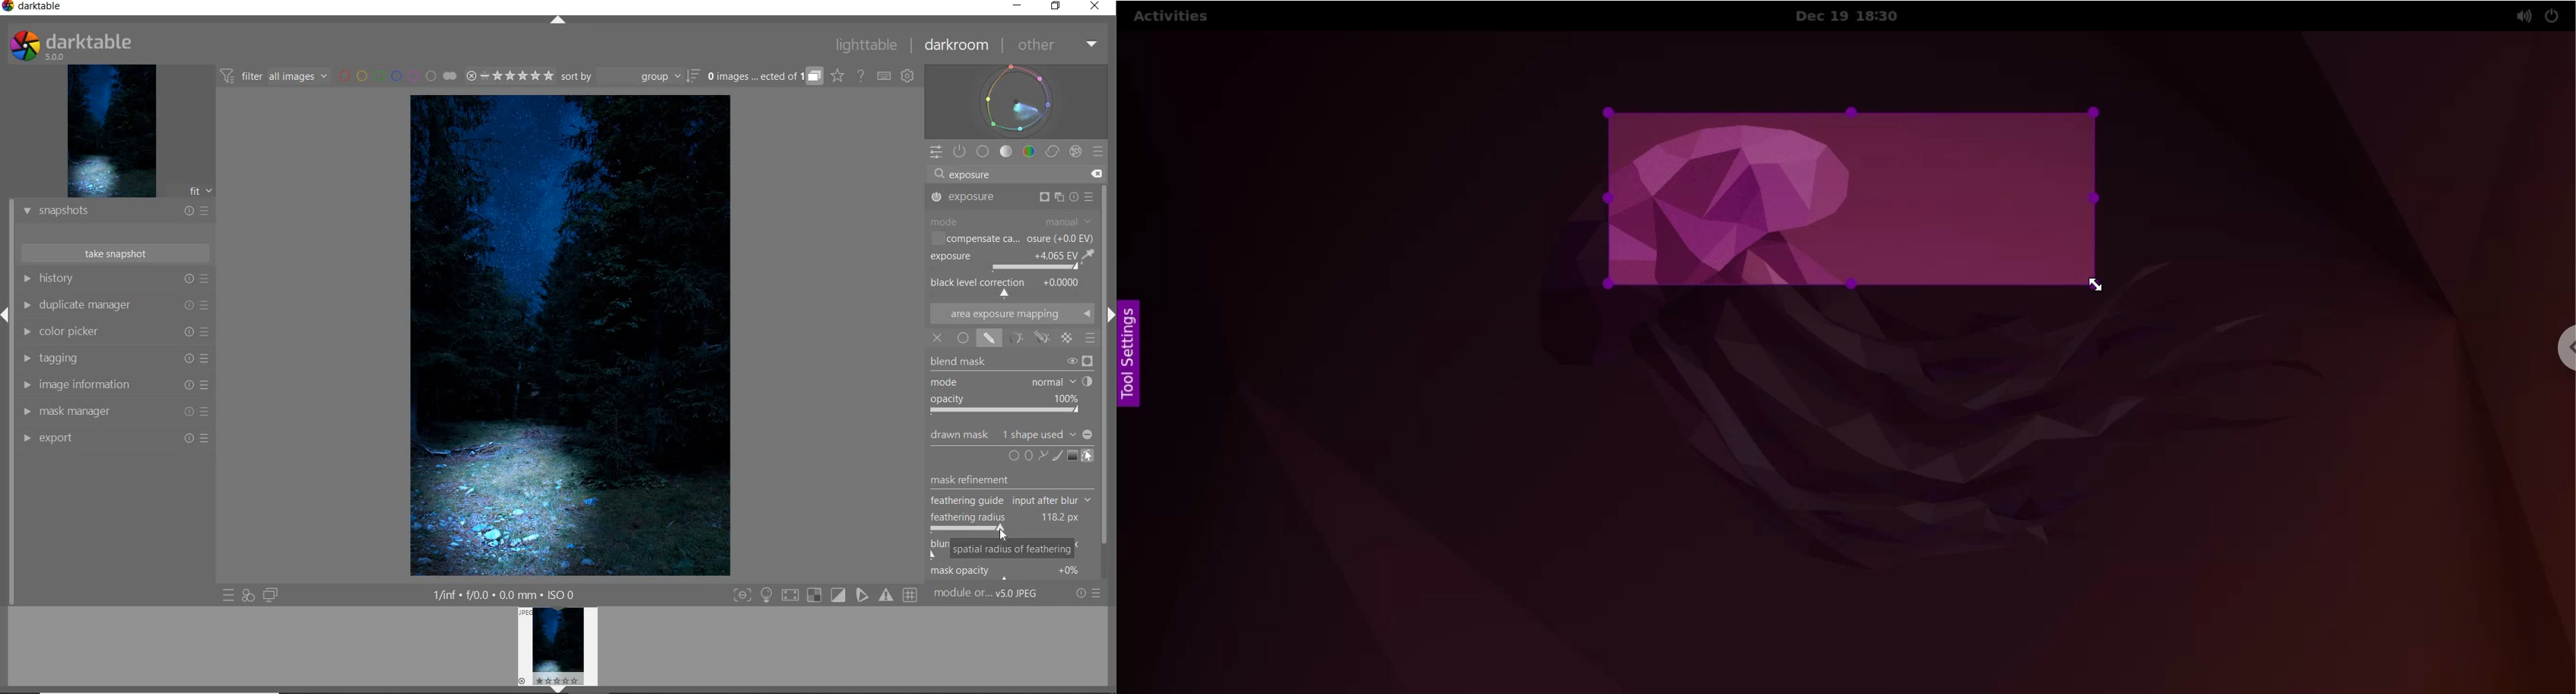  What do you see at coordinates (1005, 522) in the screenshot?
I see `FEATHERING RADIUS ADJUSTED` at bounding box center [1005, 522].